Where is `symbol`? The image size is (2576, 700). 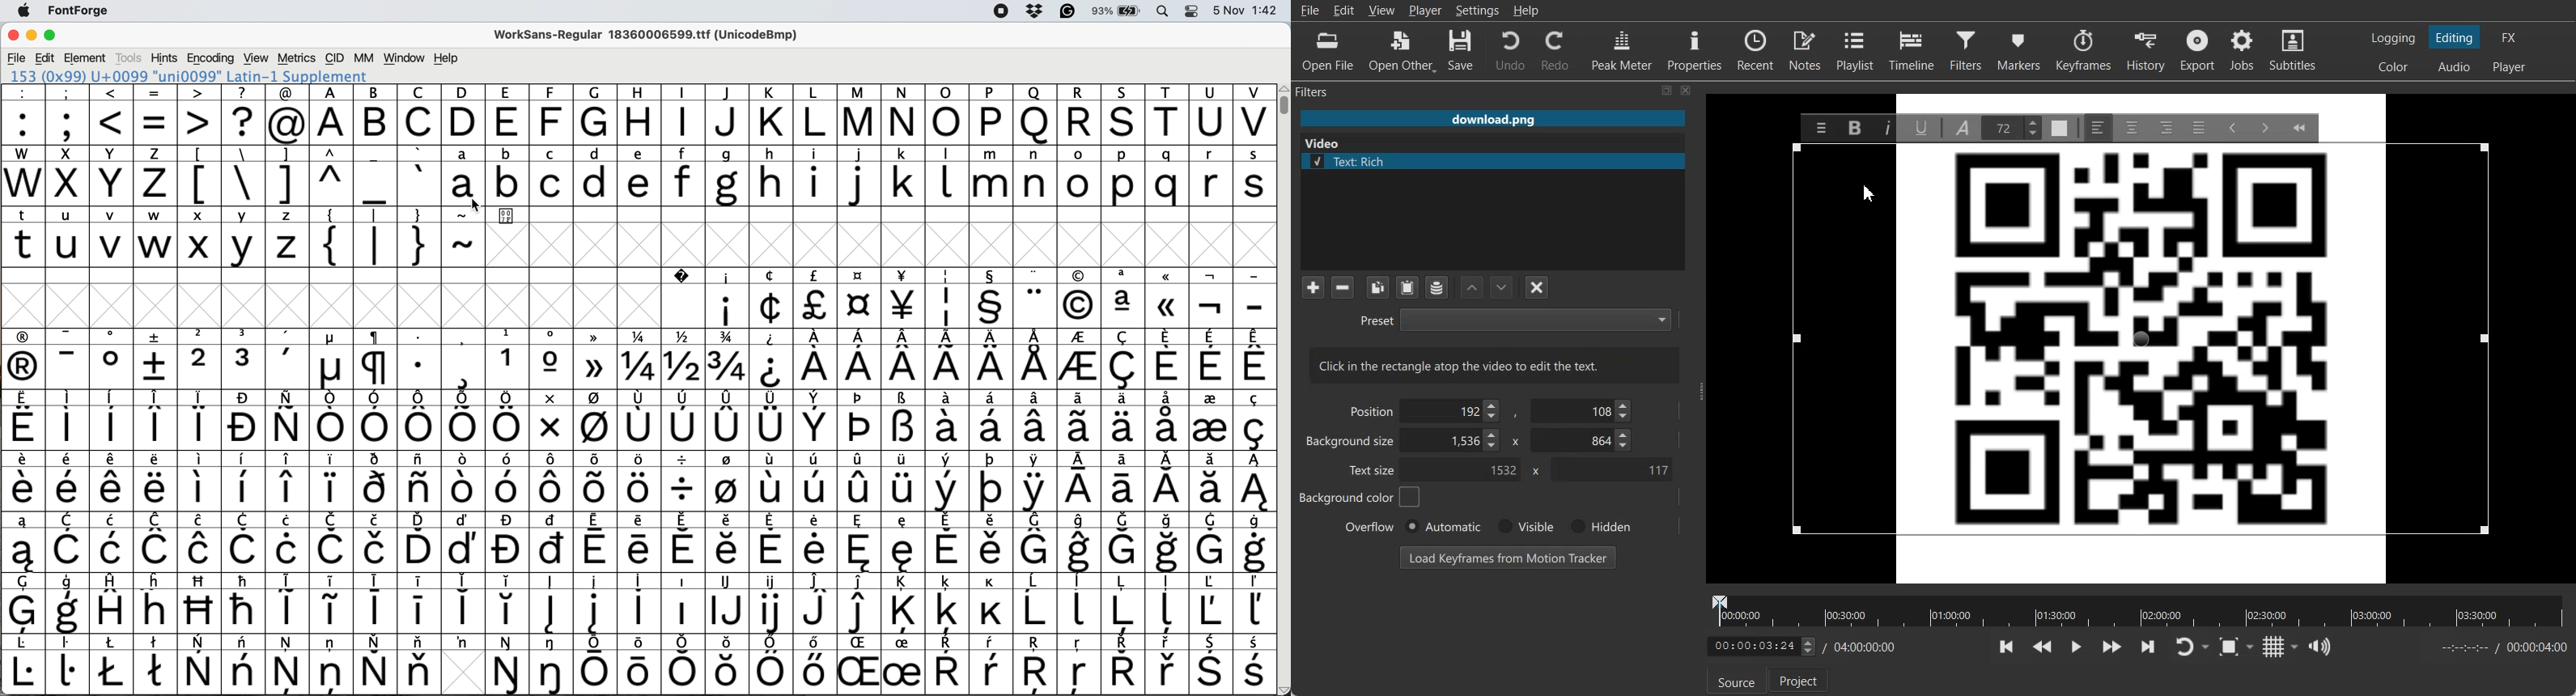
symbol is located at coordinates (772, 420).